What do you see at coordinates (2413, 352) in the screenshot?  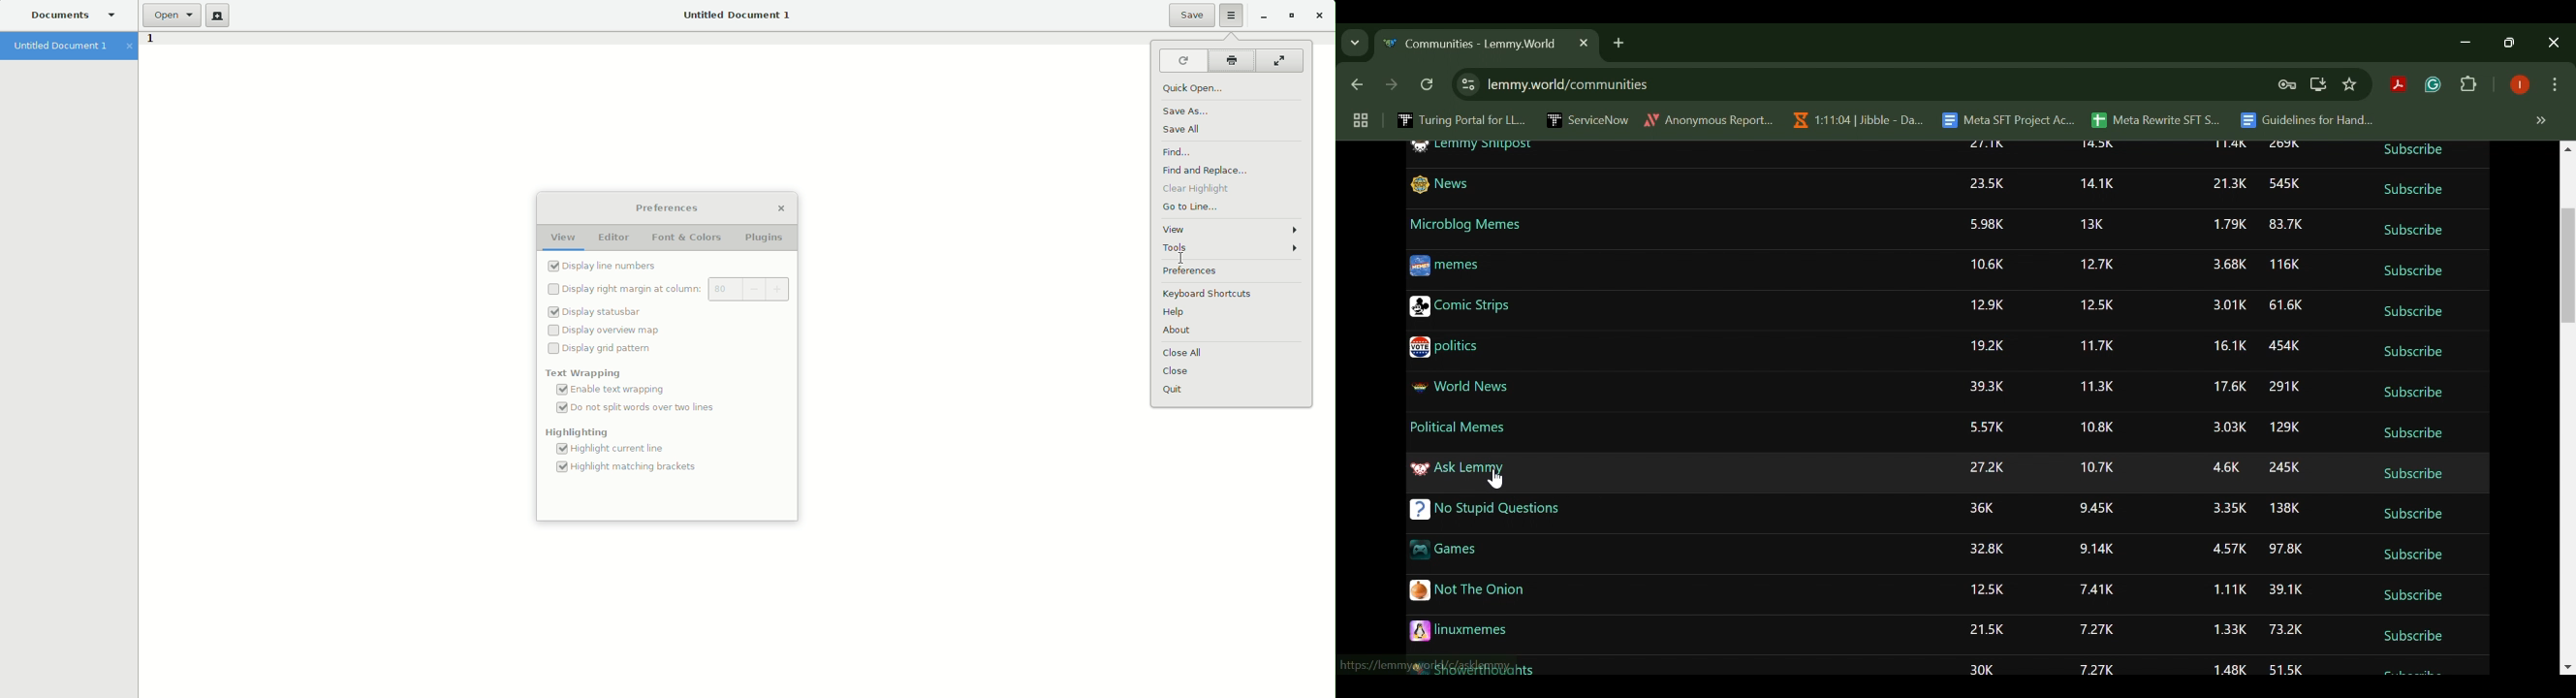 I see `Subscribe` at bounding box center [2413, 352].